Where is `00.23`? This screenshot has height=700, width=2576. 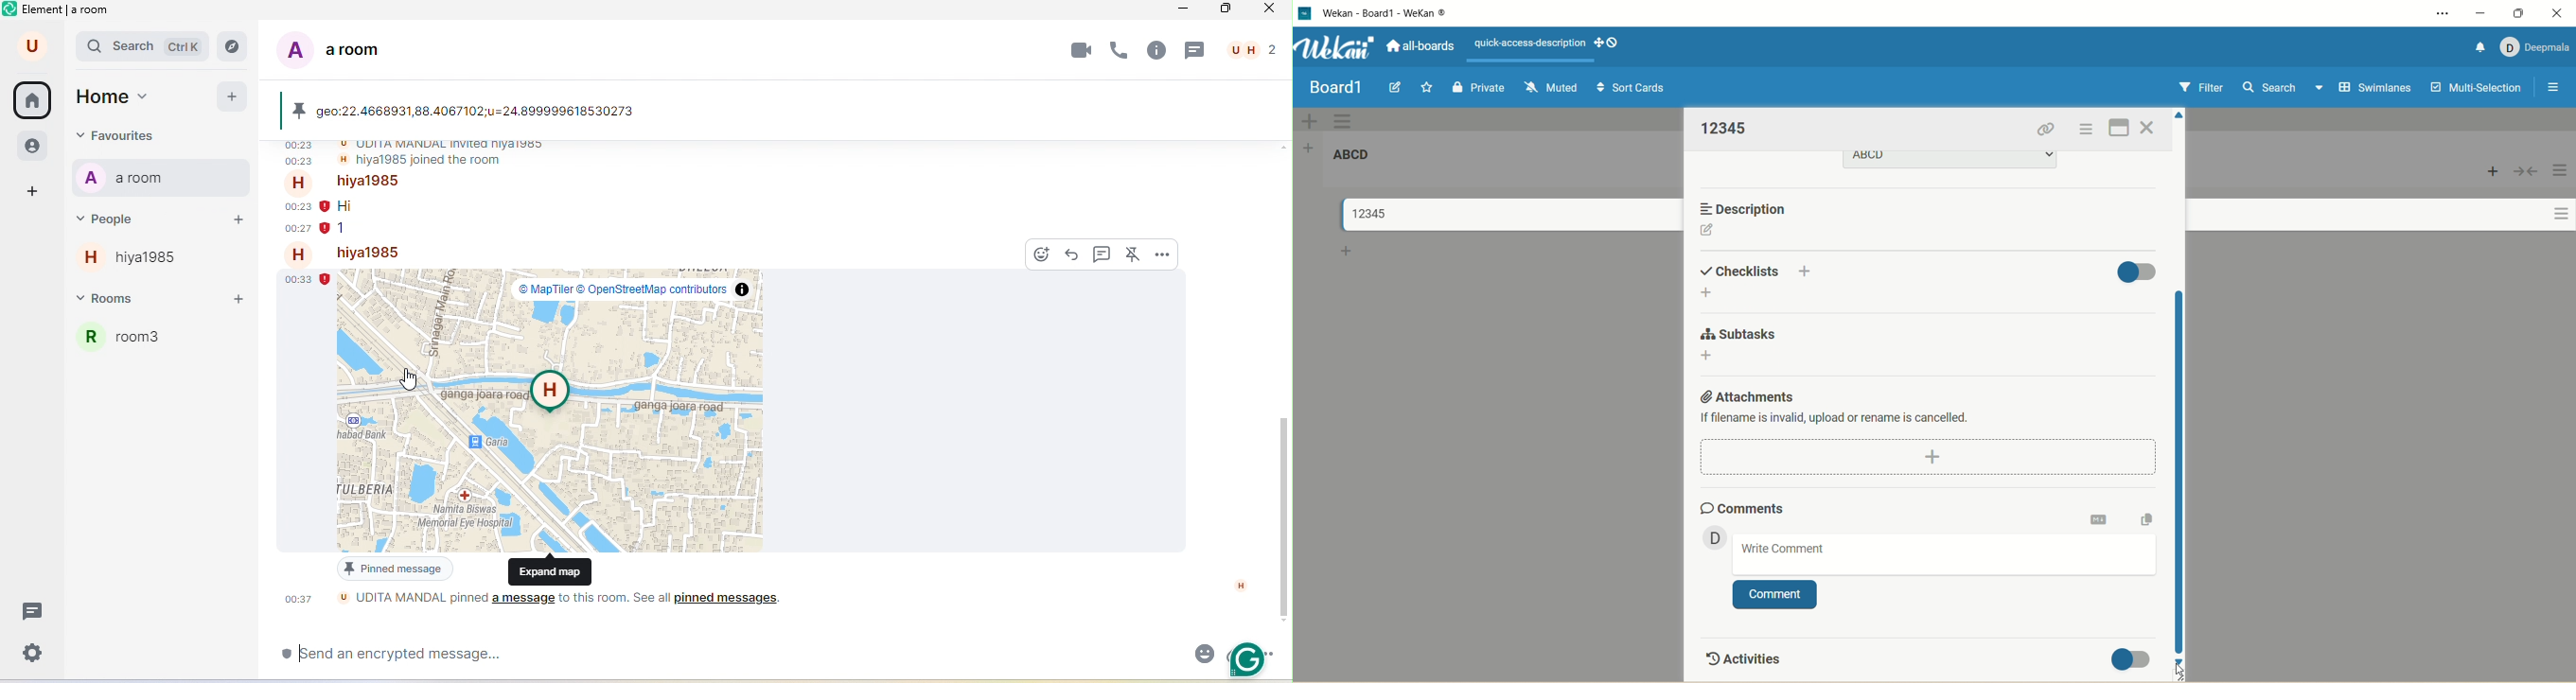
00.23 is located at coordinates (302, 147).